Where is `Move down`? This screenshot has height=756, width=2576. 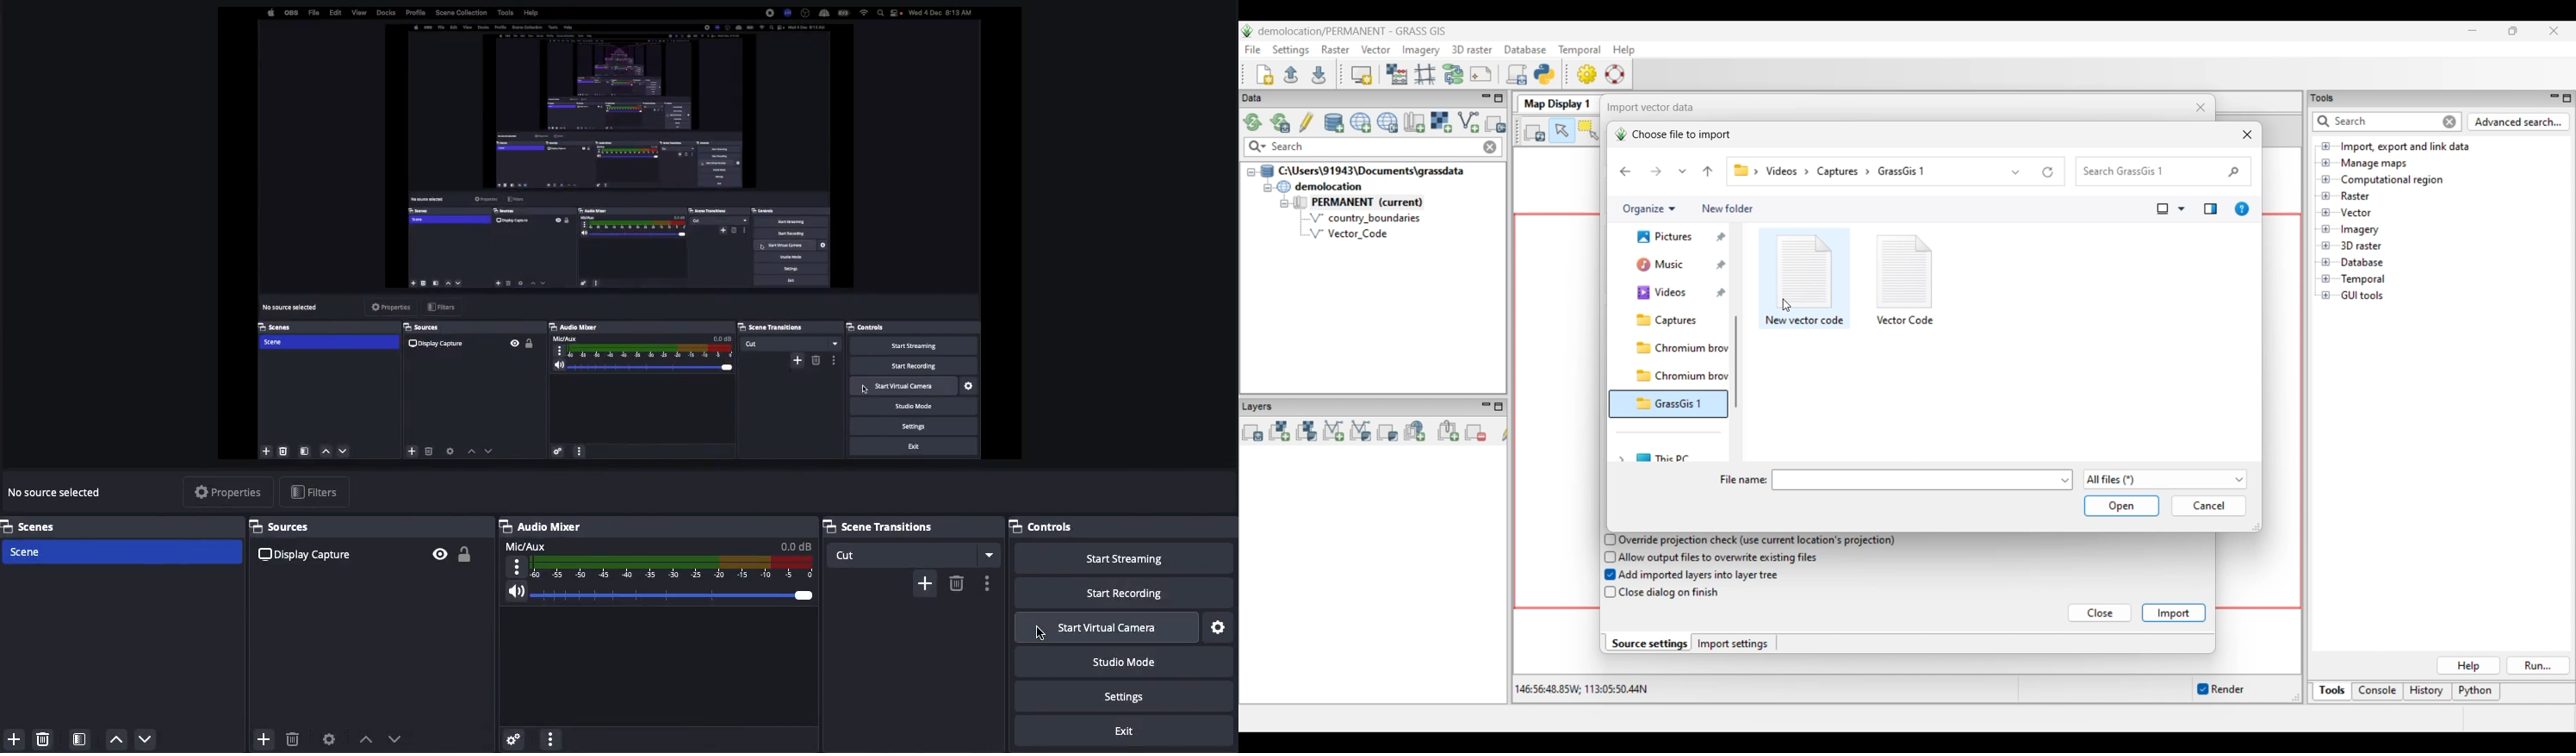 Move down is located at coordinates (146, 738).